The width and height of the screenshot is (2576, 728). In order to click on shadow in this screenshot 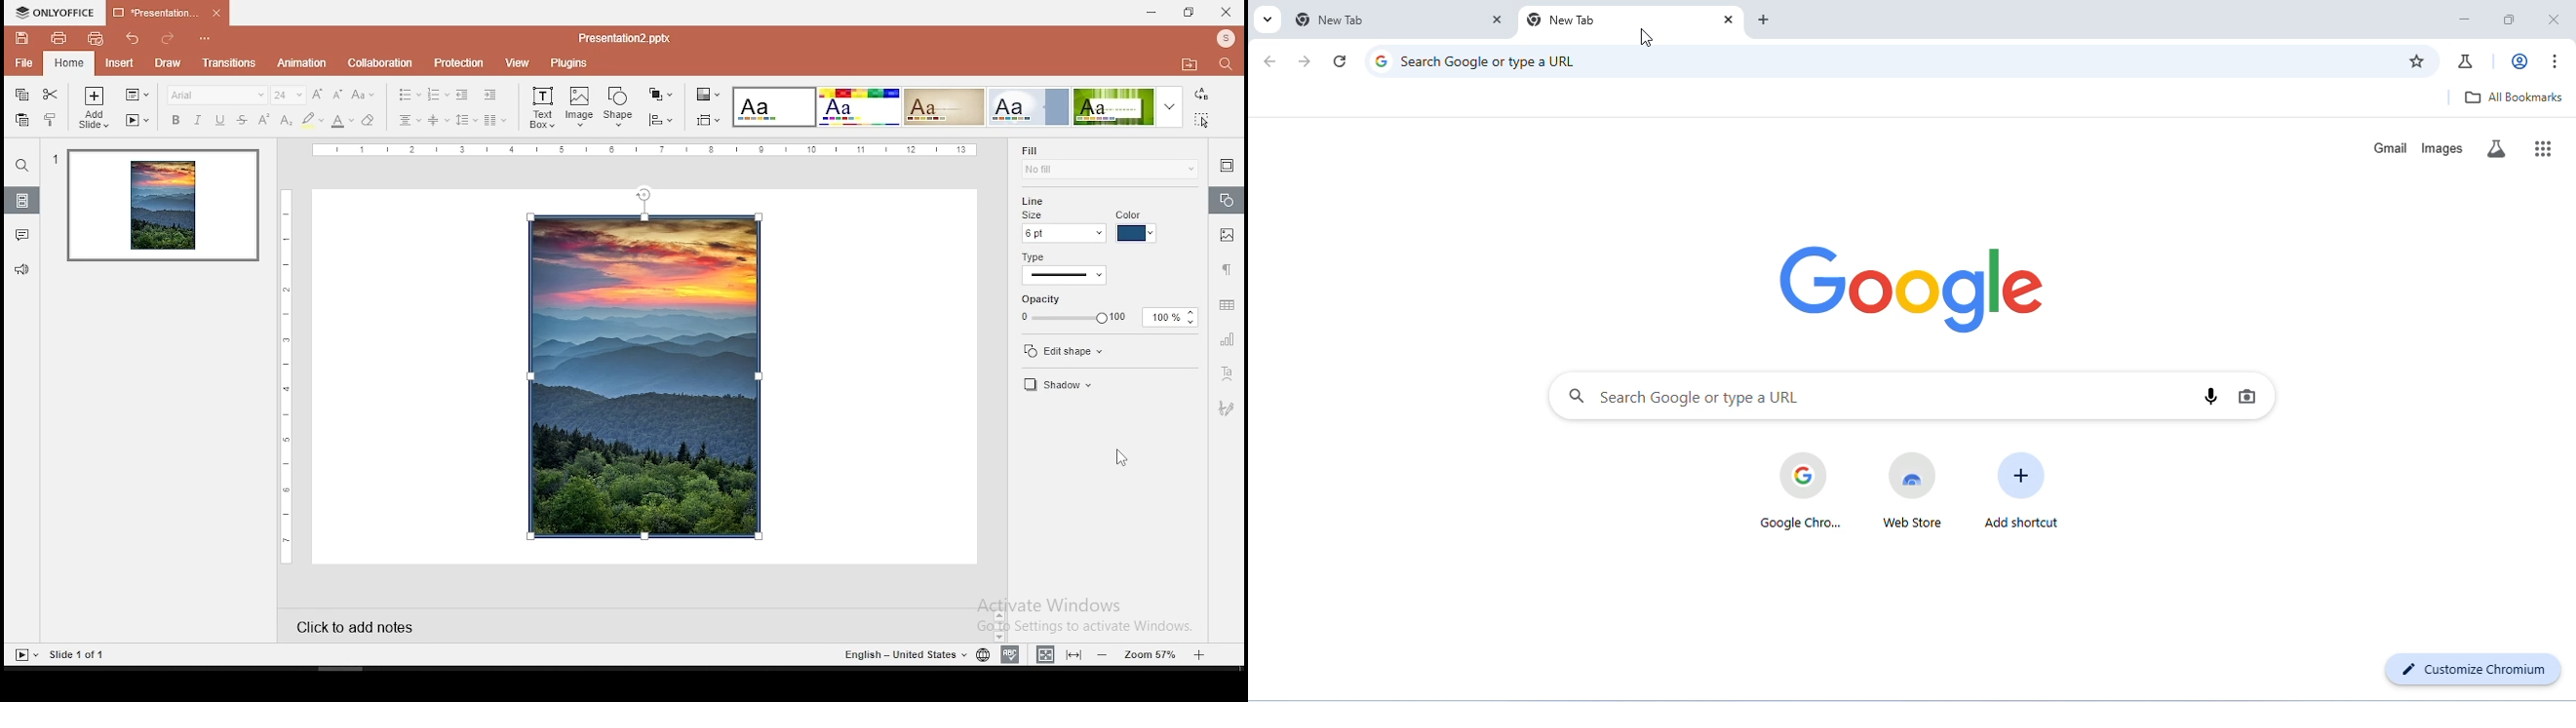, I will do `click(1058, 386)`.